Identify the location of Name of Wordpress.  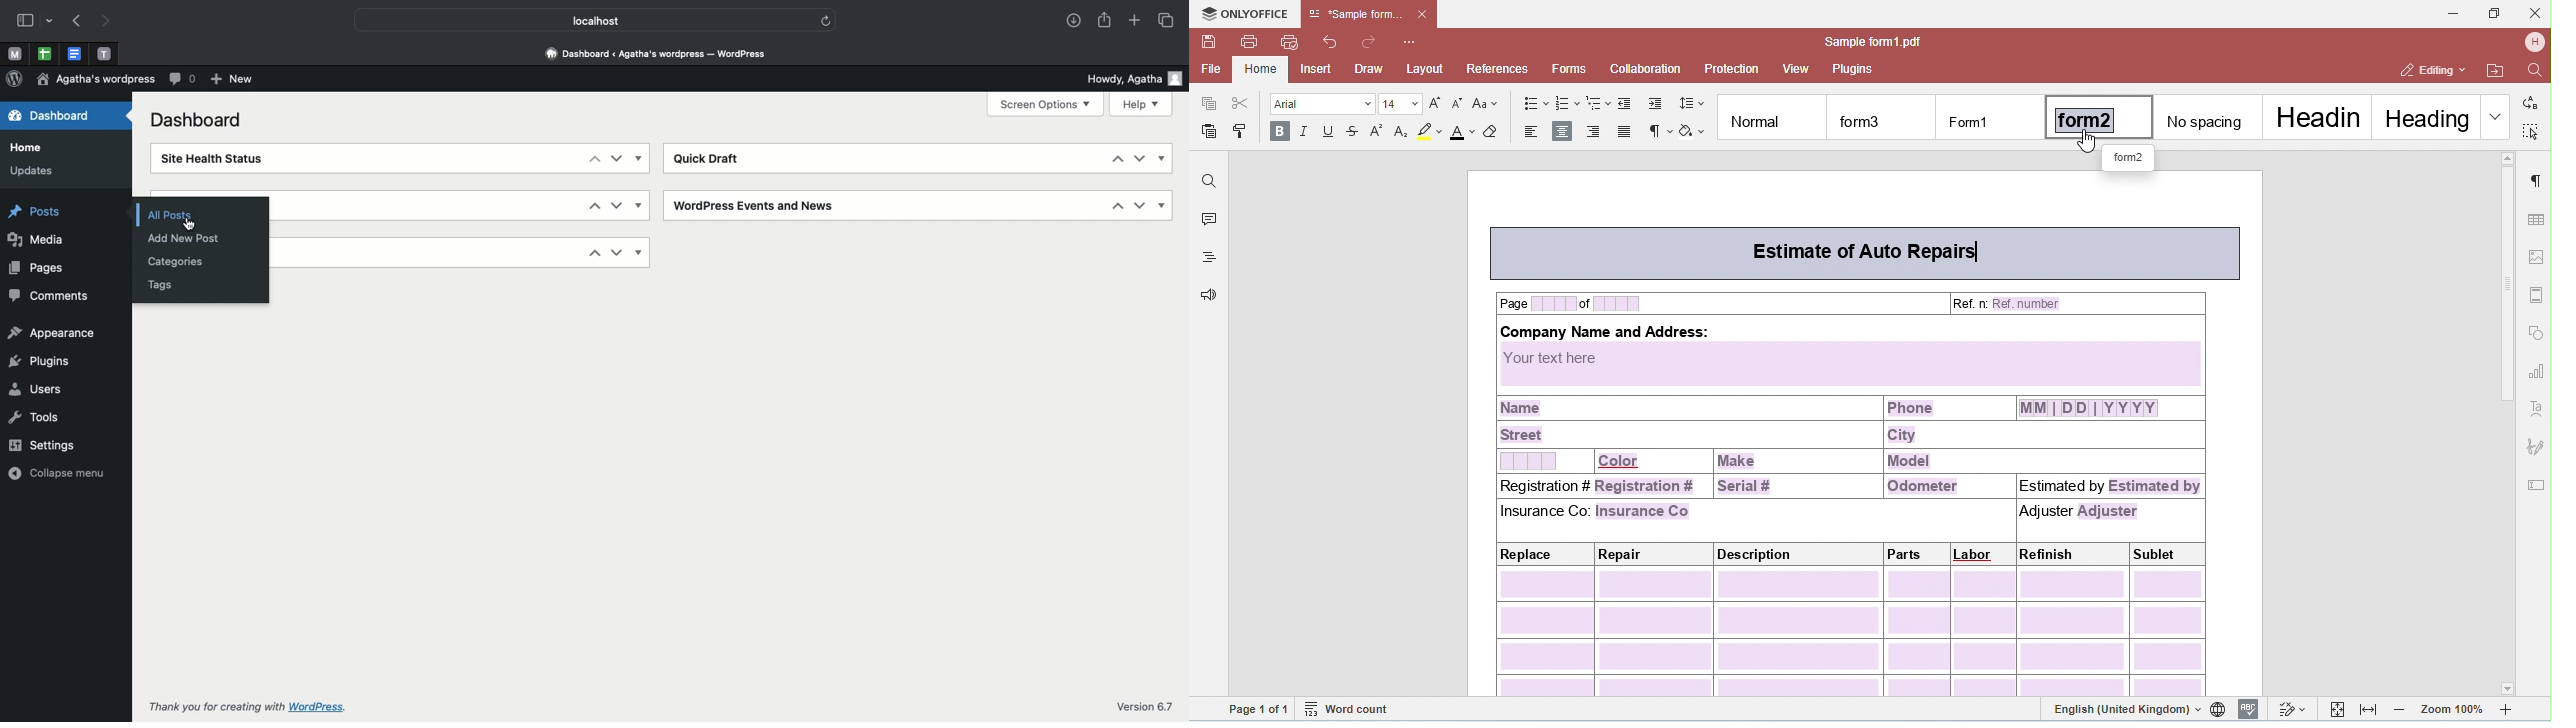
(100, 79).